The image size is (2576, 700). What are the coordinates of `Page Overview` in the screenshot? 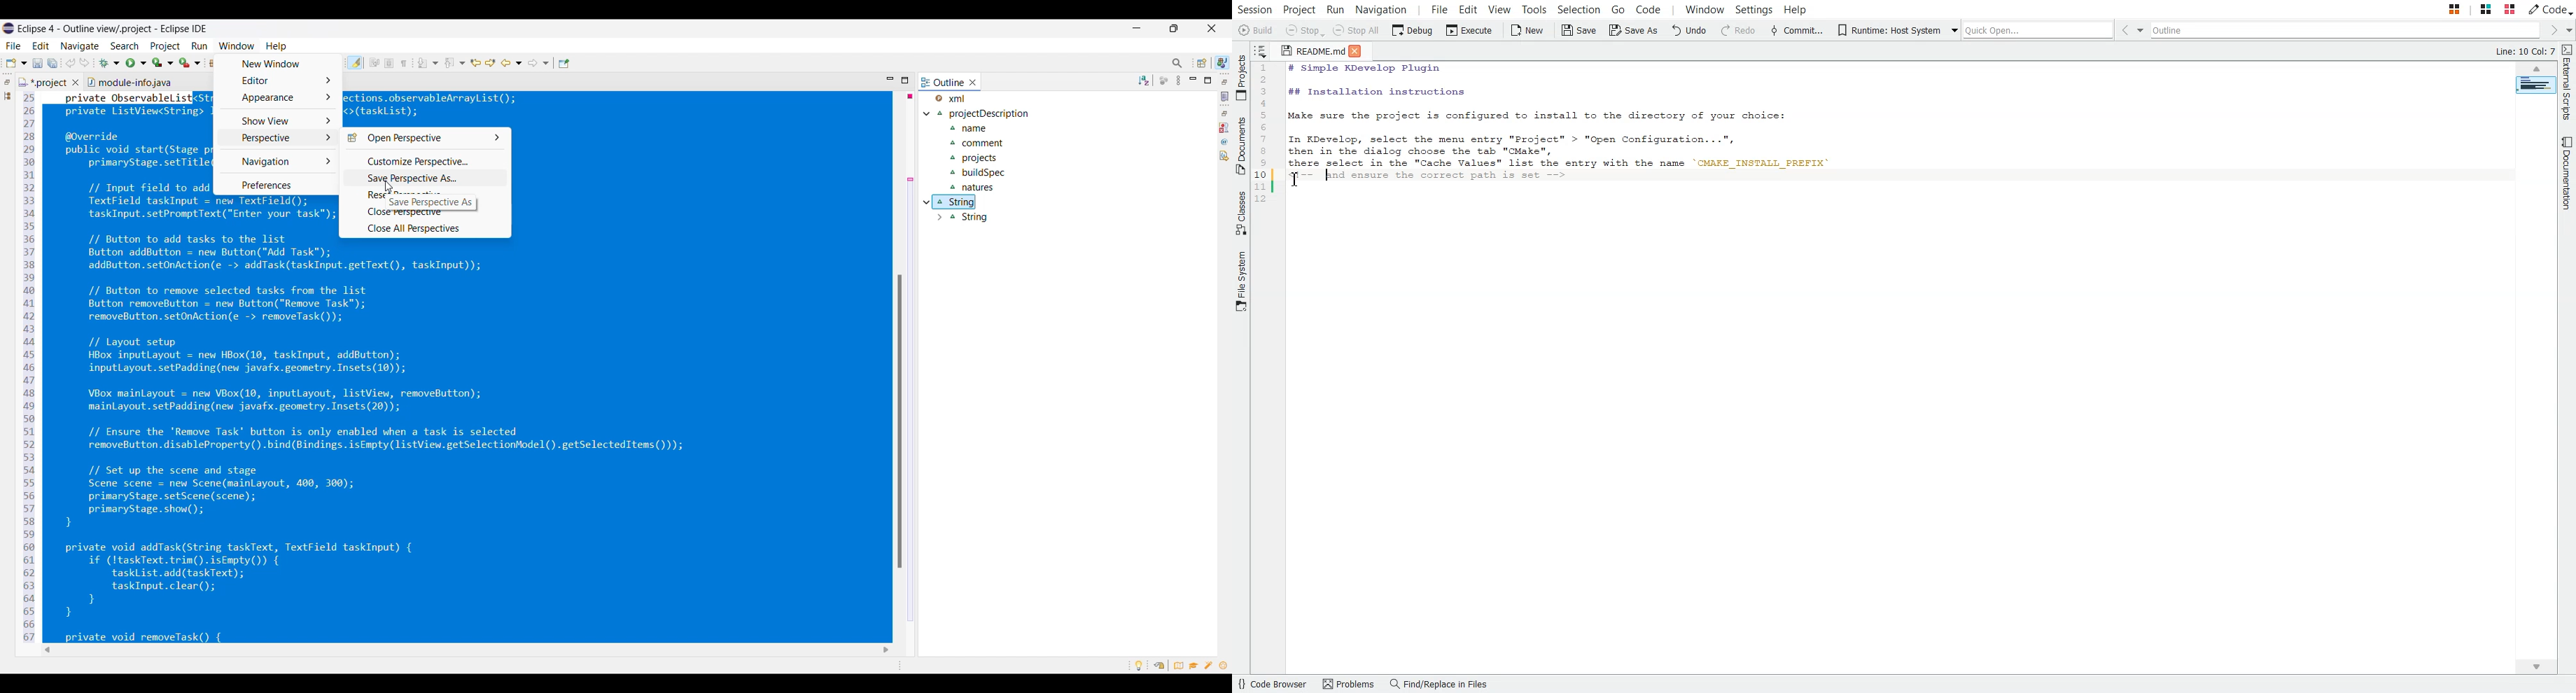 It's located at (2535, 85).